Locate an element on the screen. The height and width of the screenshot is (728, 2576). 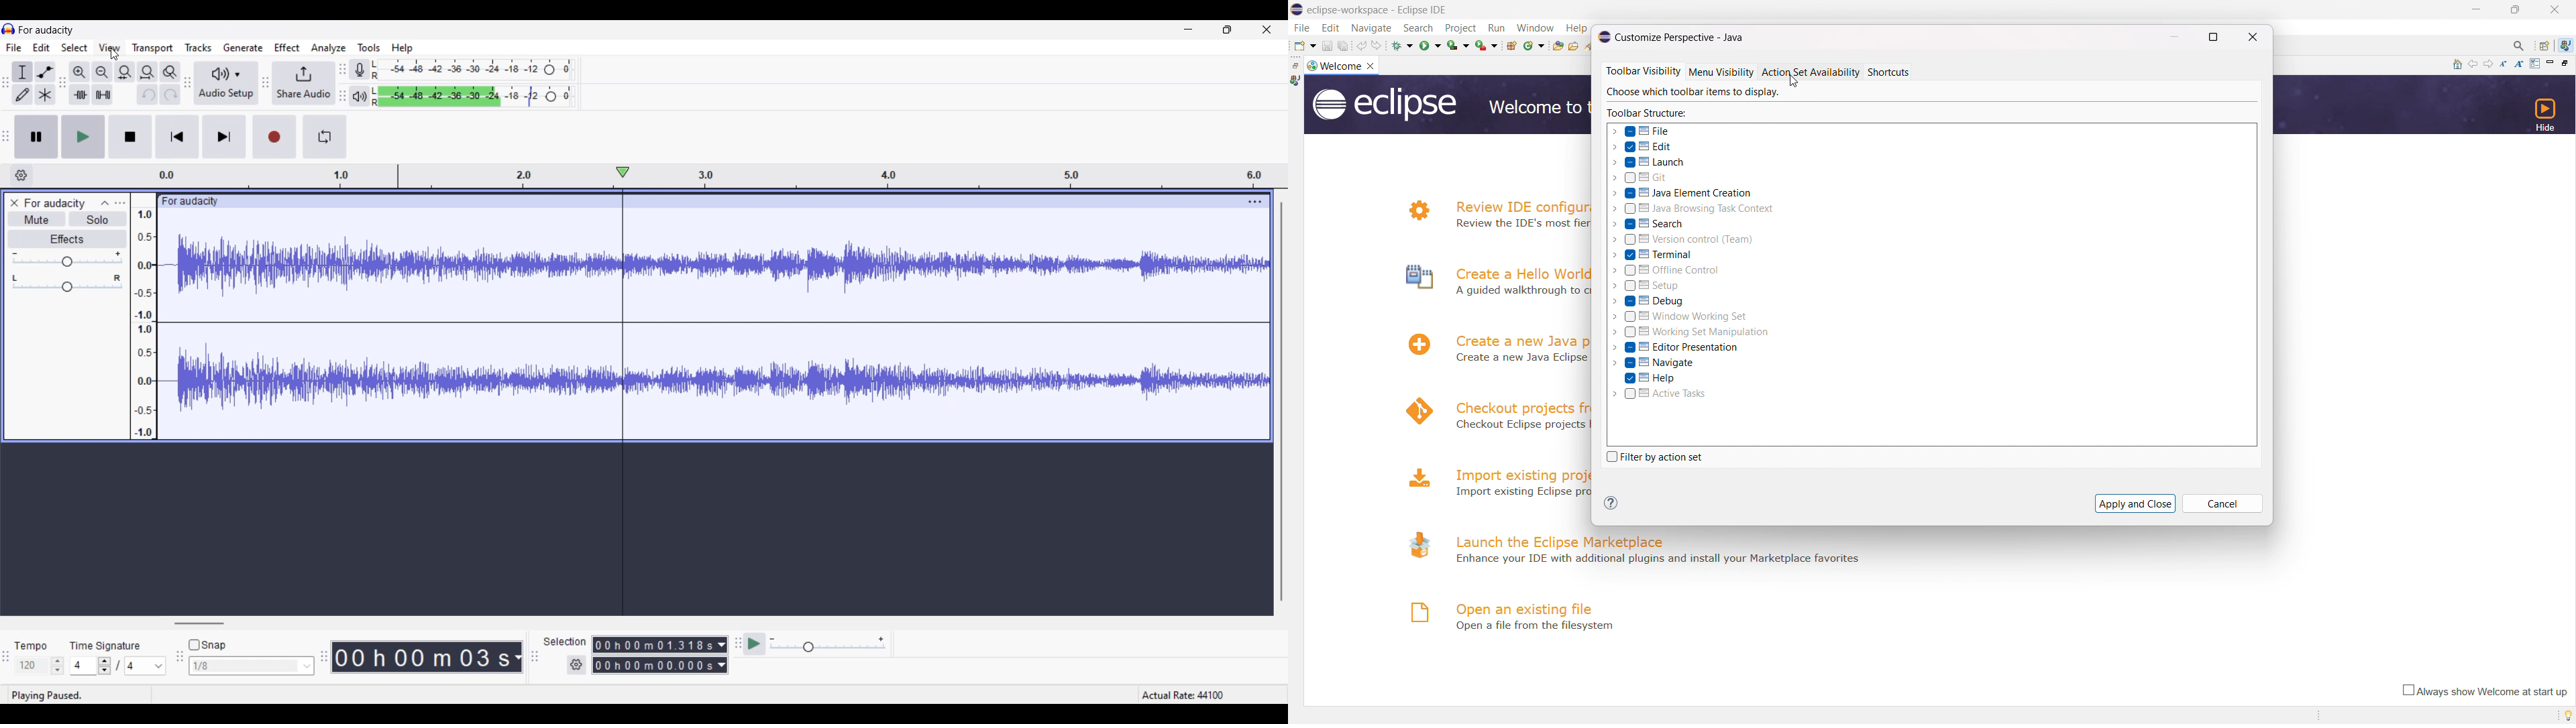
Envelop tool is located at coordinates (45, 72).